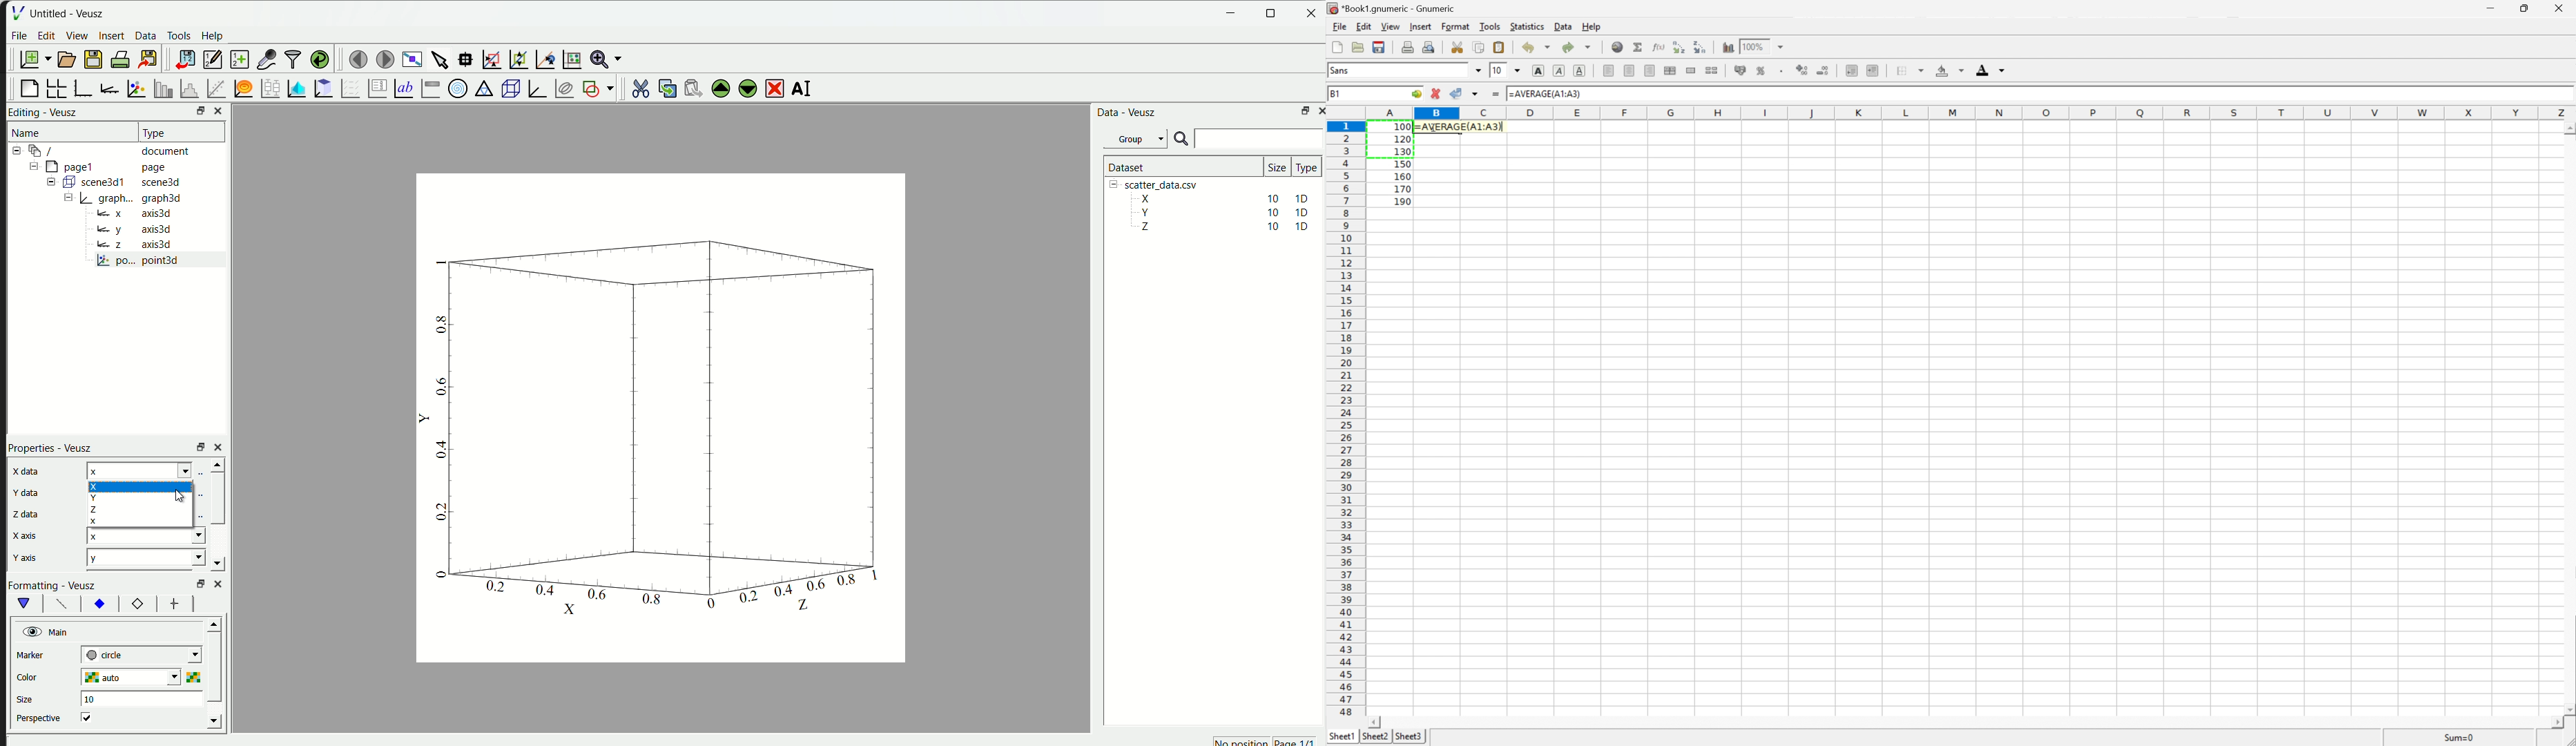  What do you see at coordinates (688, 88) in the screenshot?
I see `paste the widget from the clipboard` at bounding box center [688, 88].